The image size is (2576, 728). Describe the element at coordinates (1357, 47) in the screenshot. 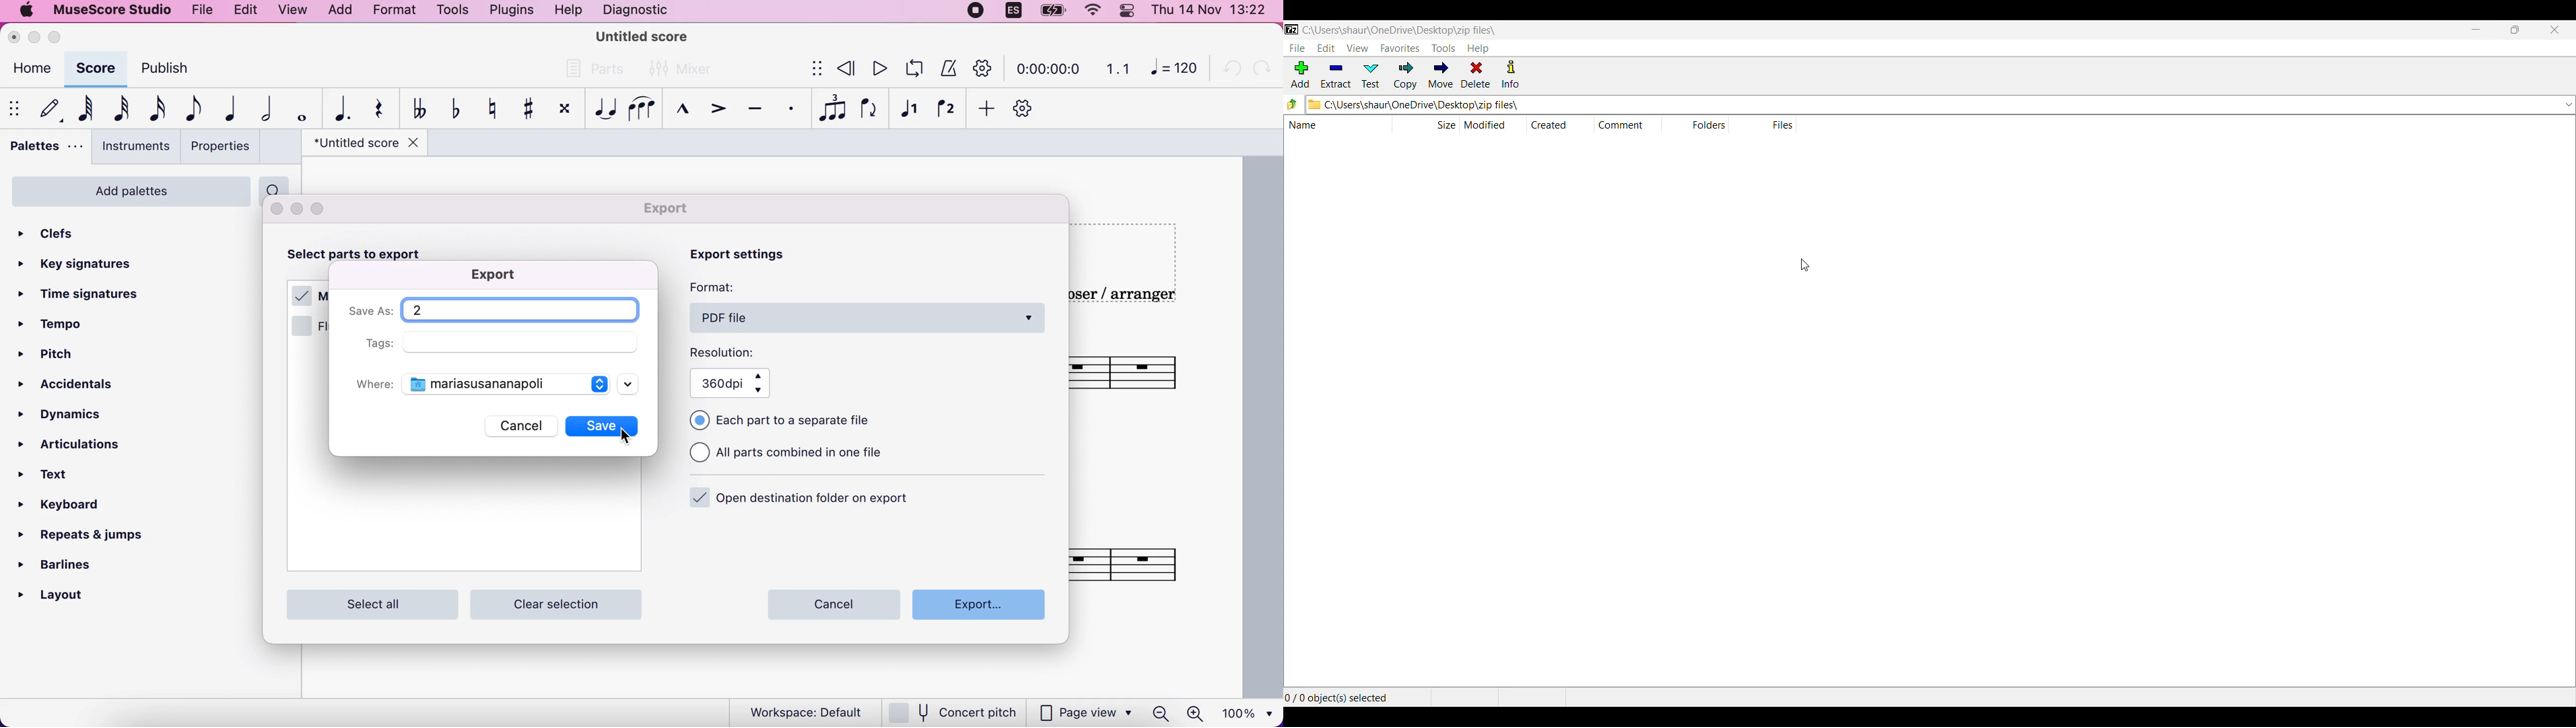

I see `VIEW` at that location.